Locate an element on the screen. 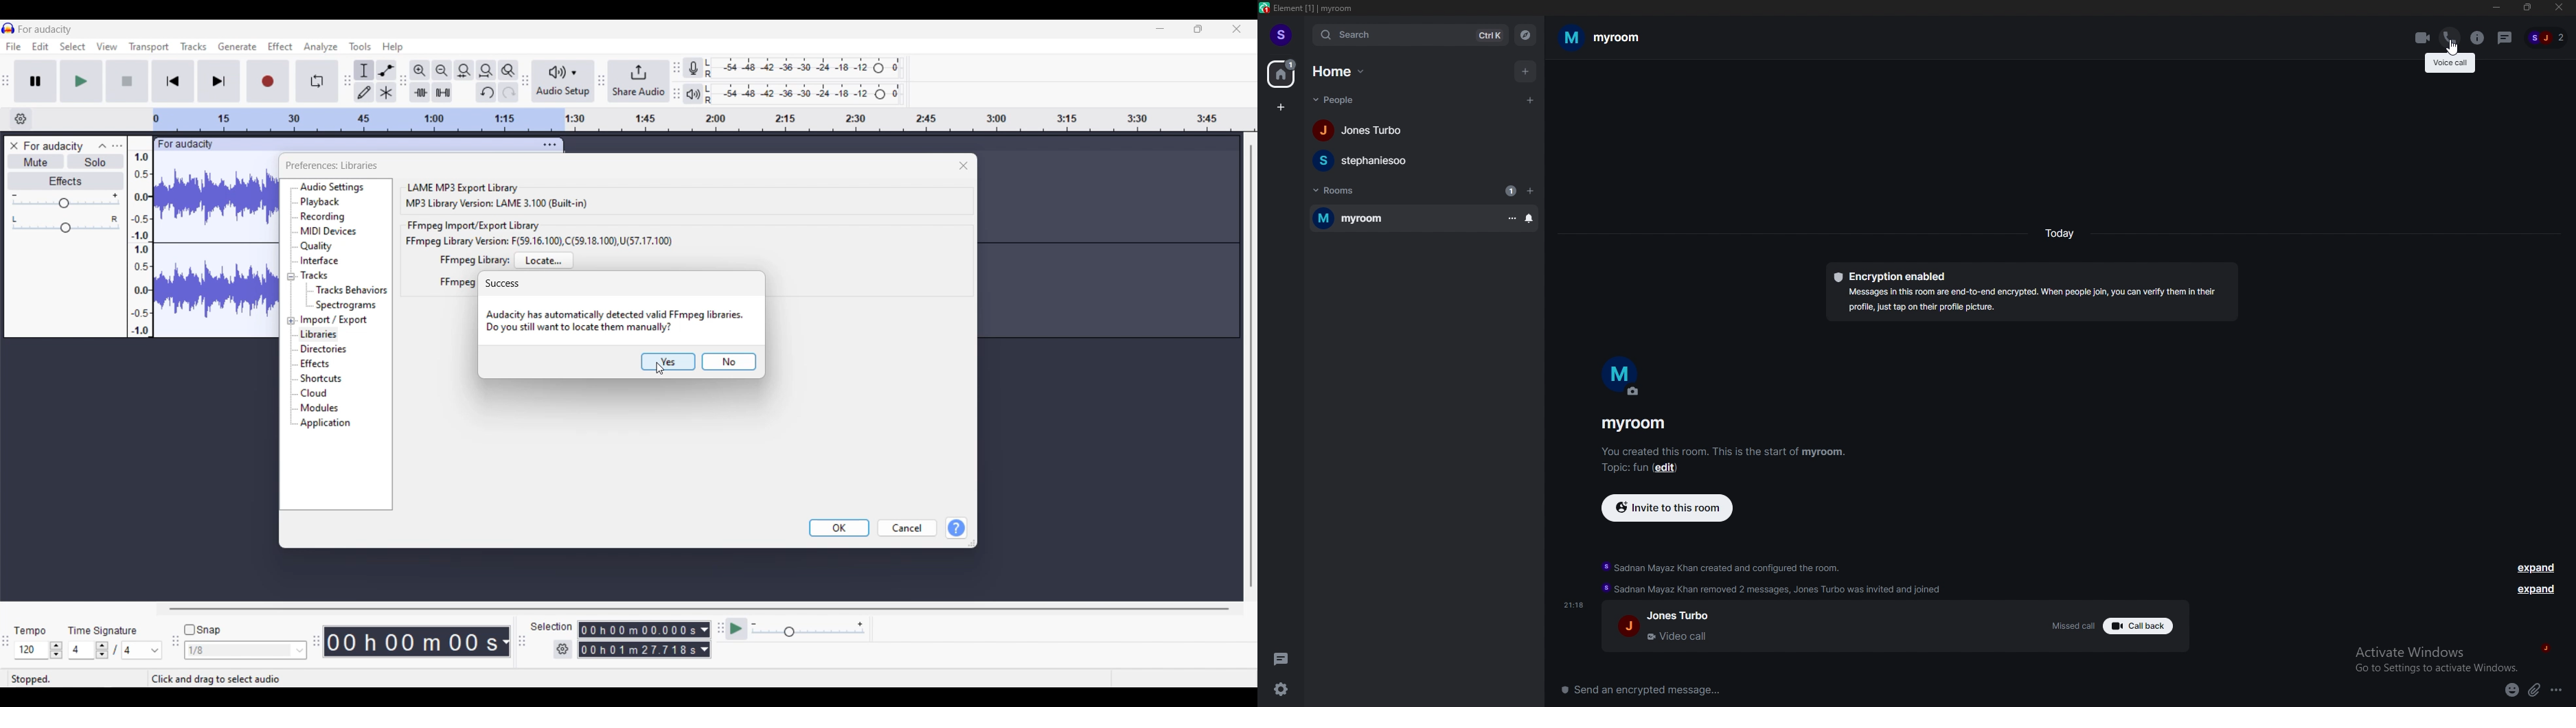  Playback level is located at coordinates (804, 94).